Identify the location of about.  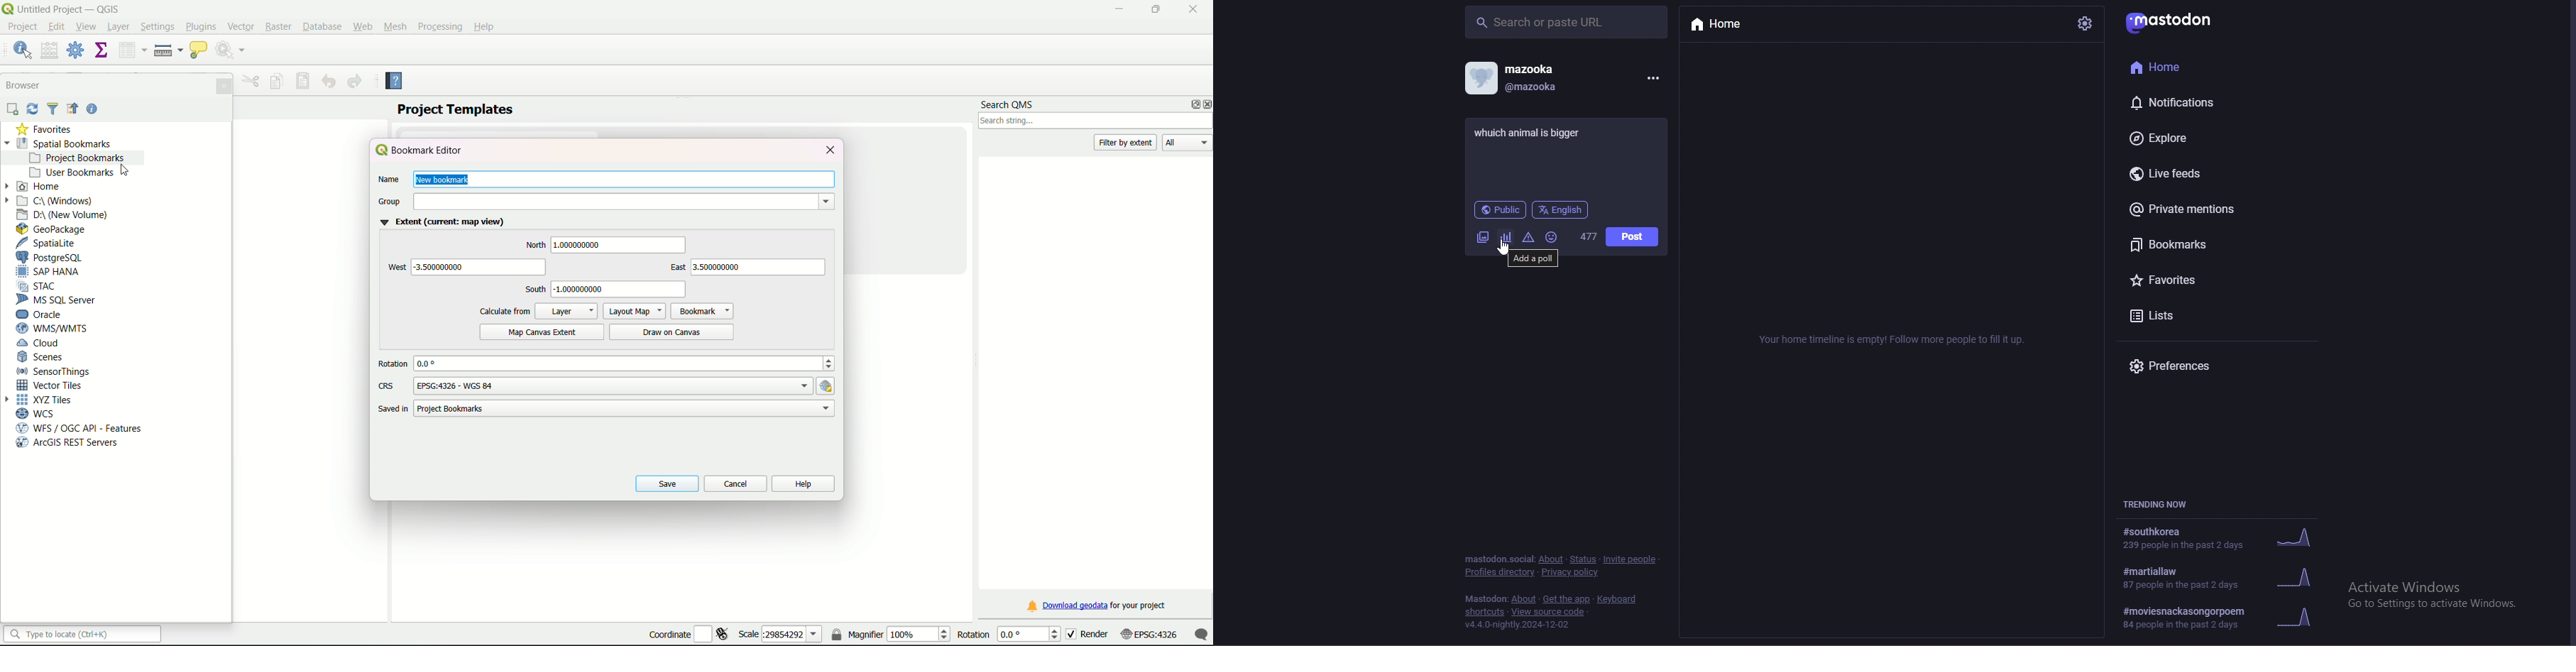
(1552, 559).